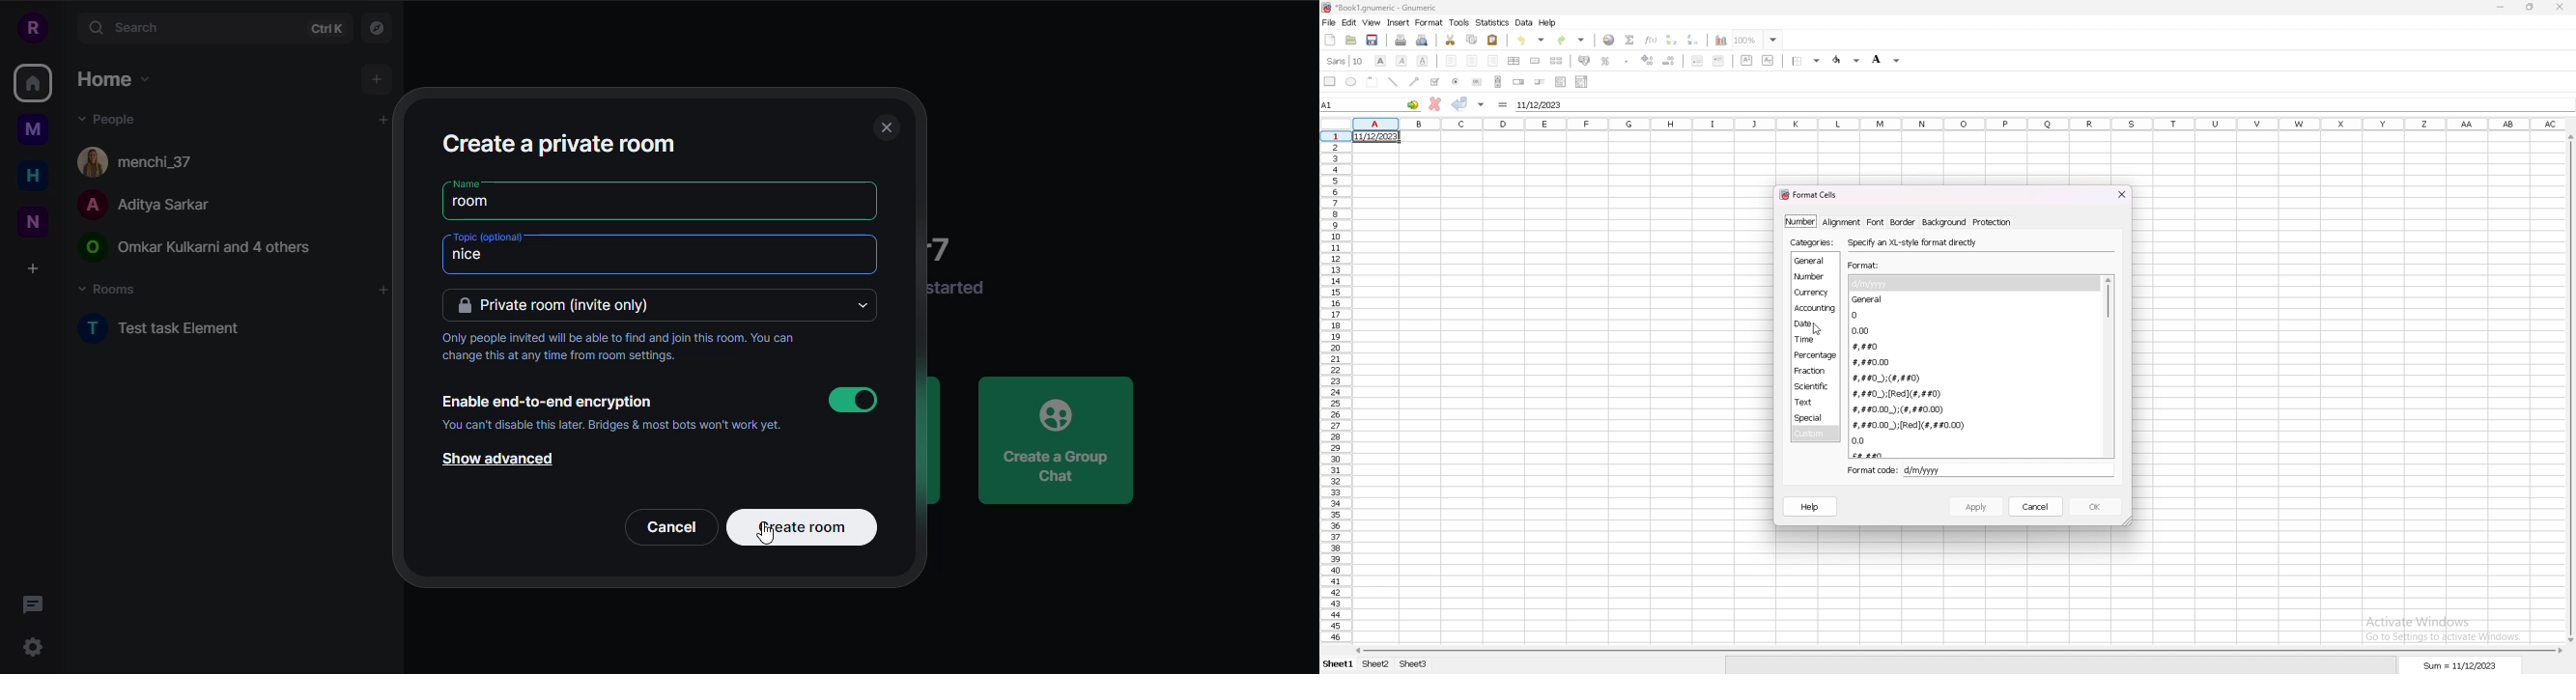  I want to click on combo box, so click(1583, 82).